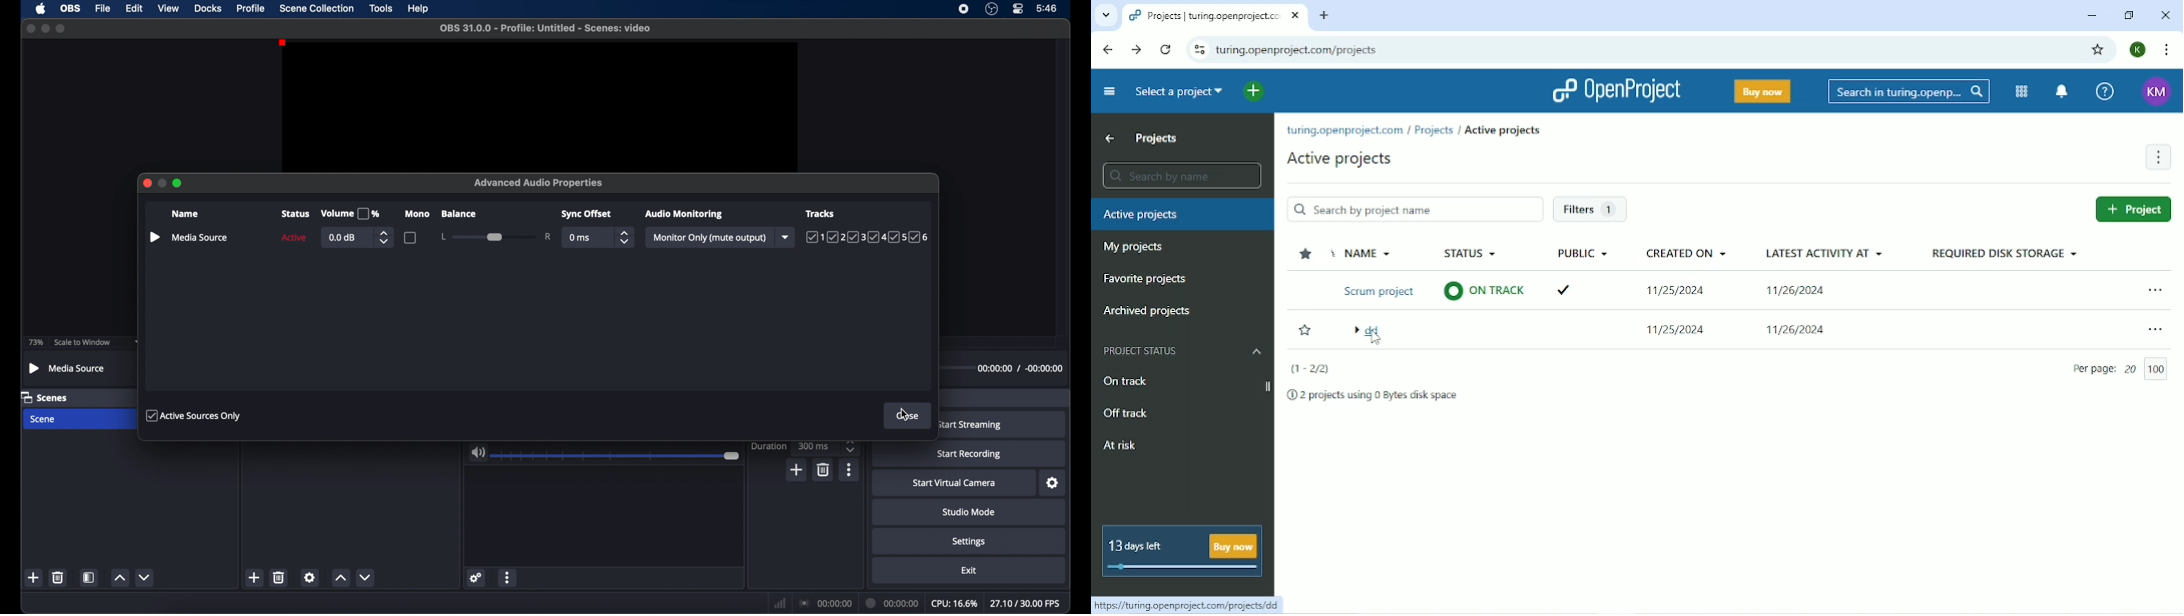  What do you see at coordinates (1020, 368) in the screenshot?
I see `timestamps` at bounding box center [1020, 368].